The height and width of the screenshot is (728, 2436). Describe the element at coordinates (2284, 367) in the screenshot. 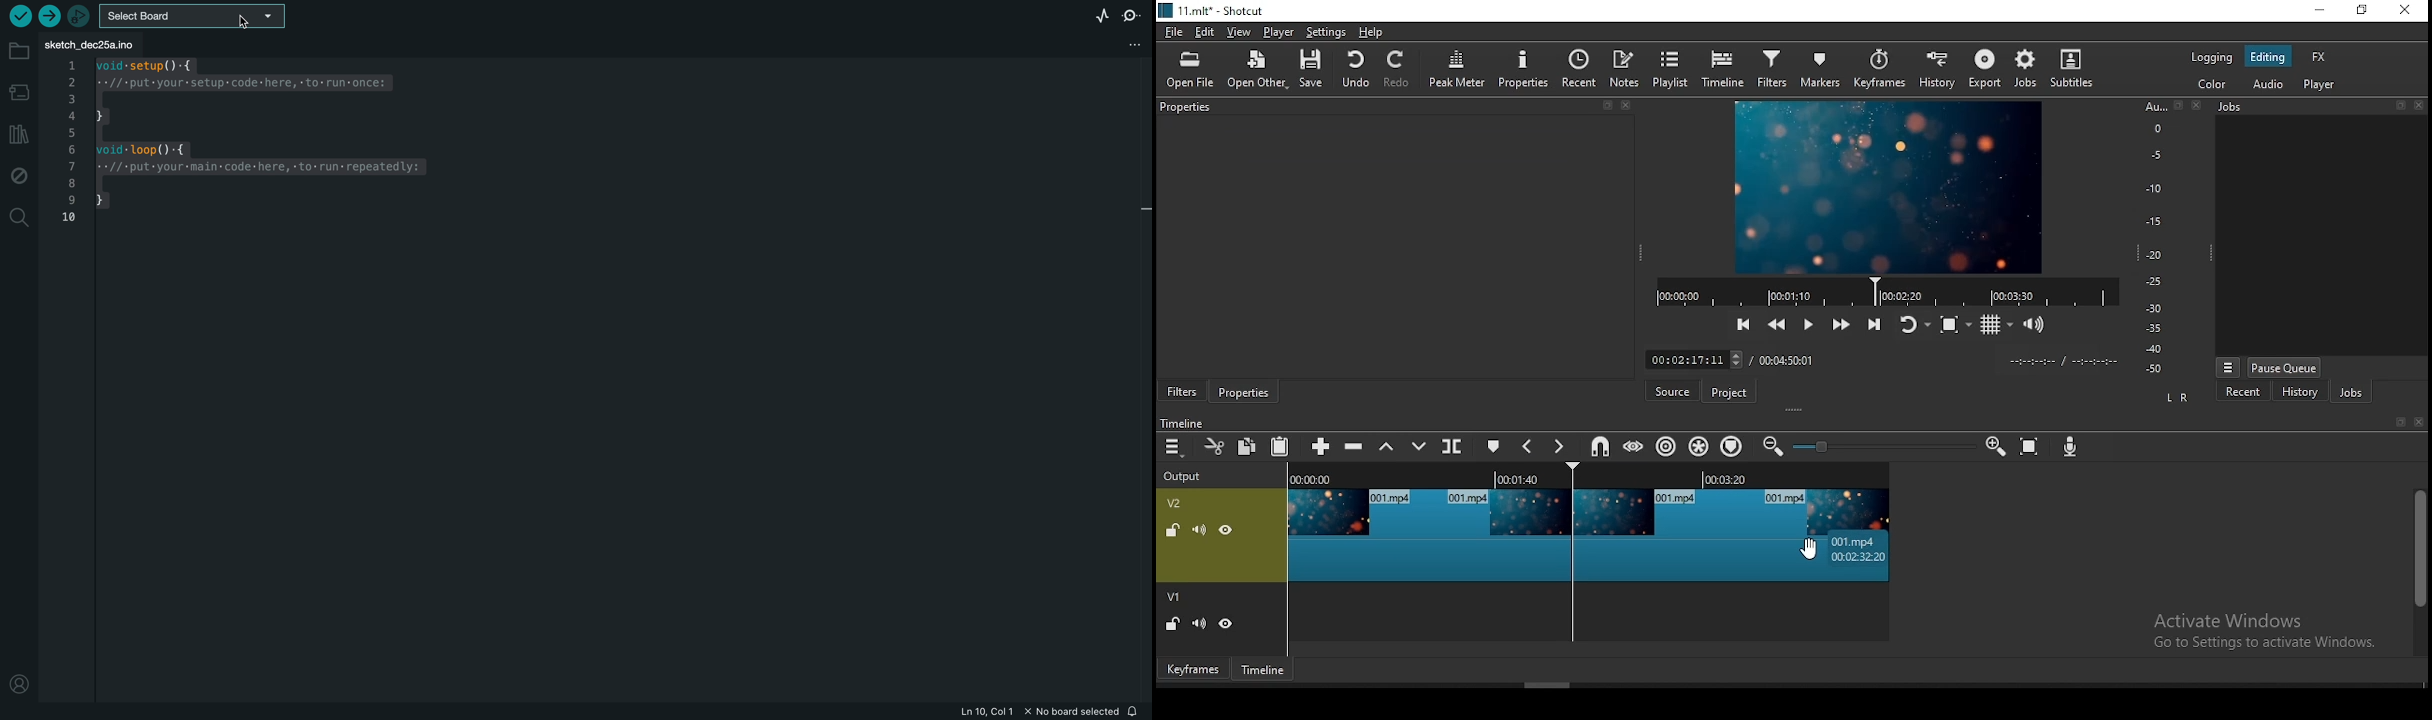

I see `pause queue` at that location.